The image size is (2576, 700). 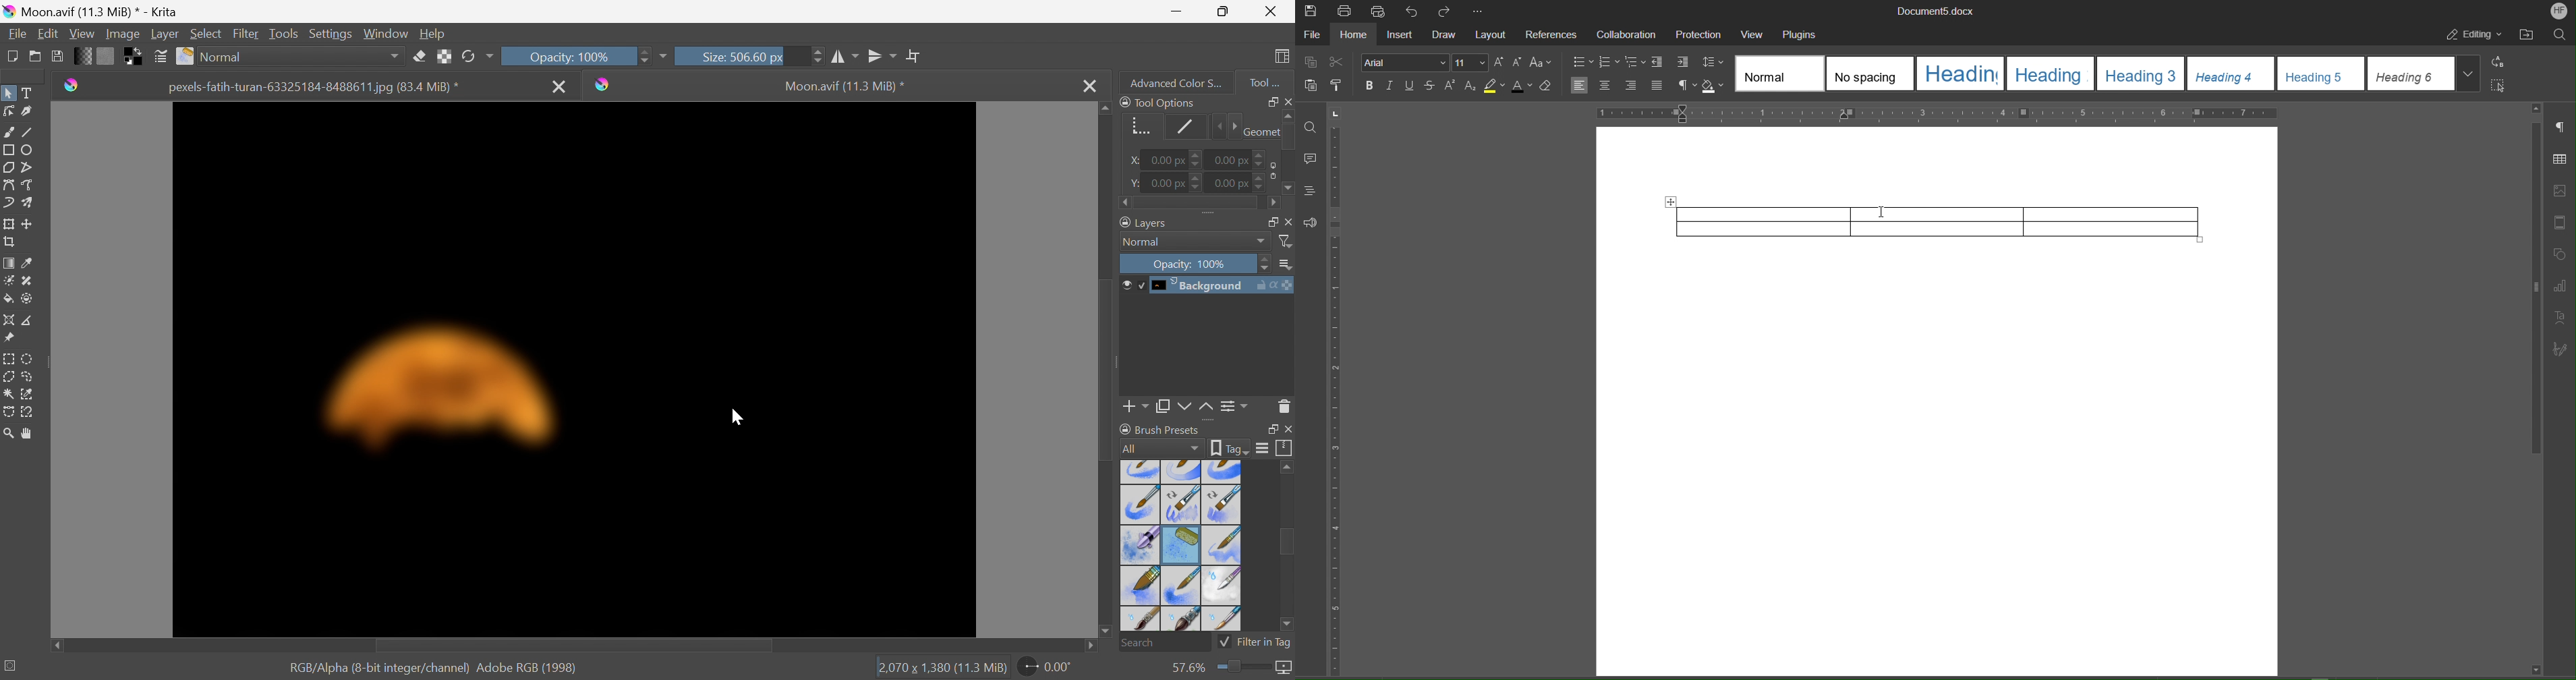 I want to click on Assistant tool, so click(x=8, y=320).